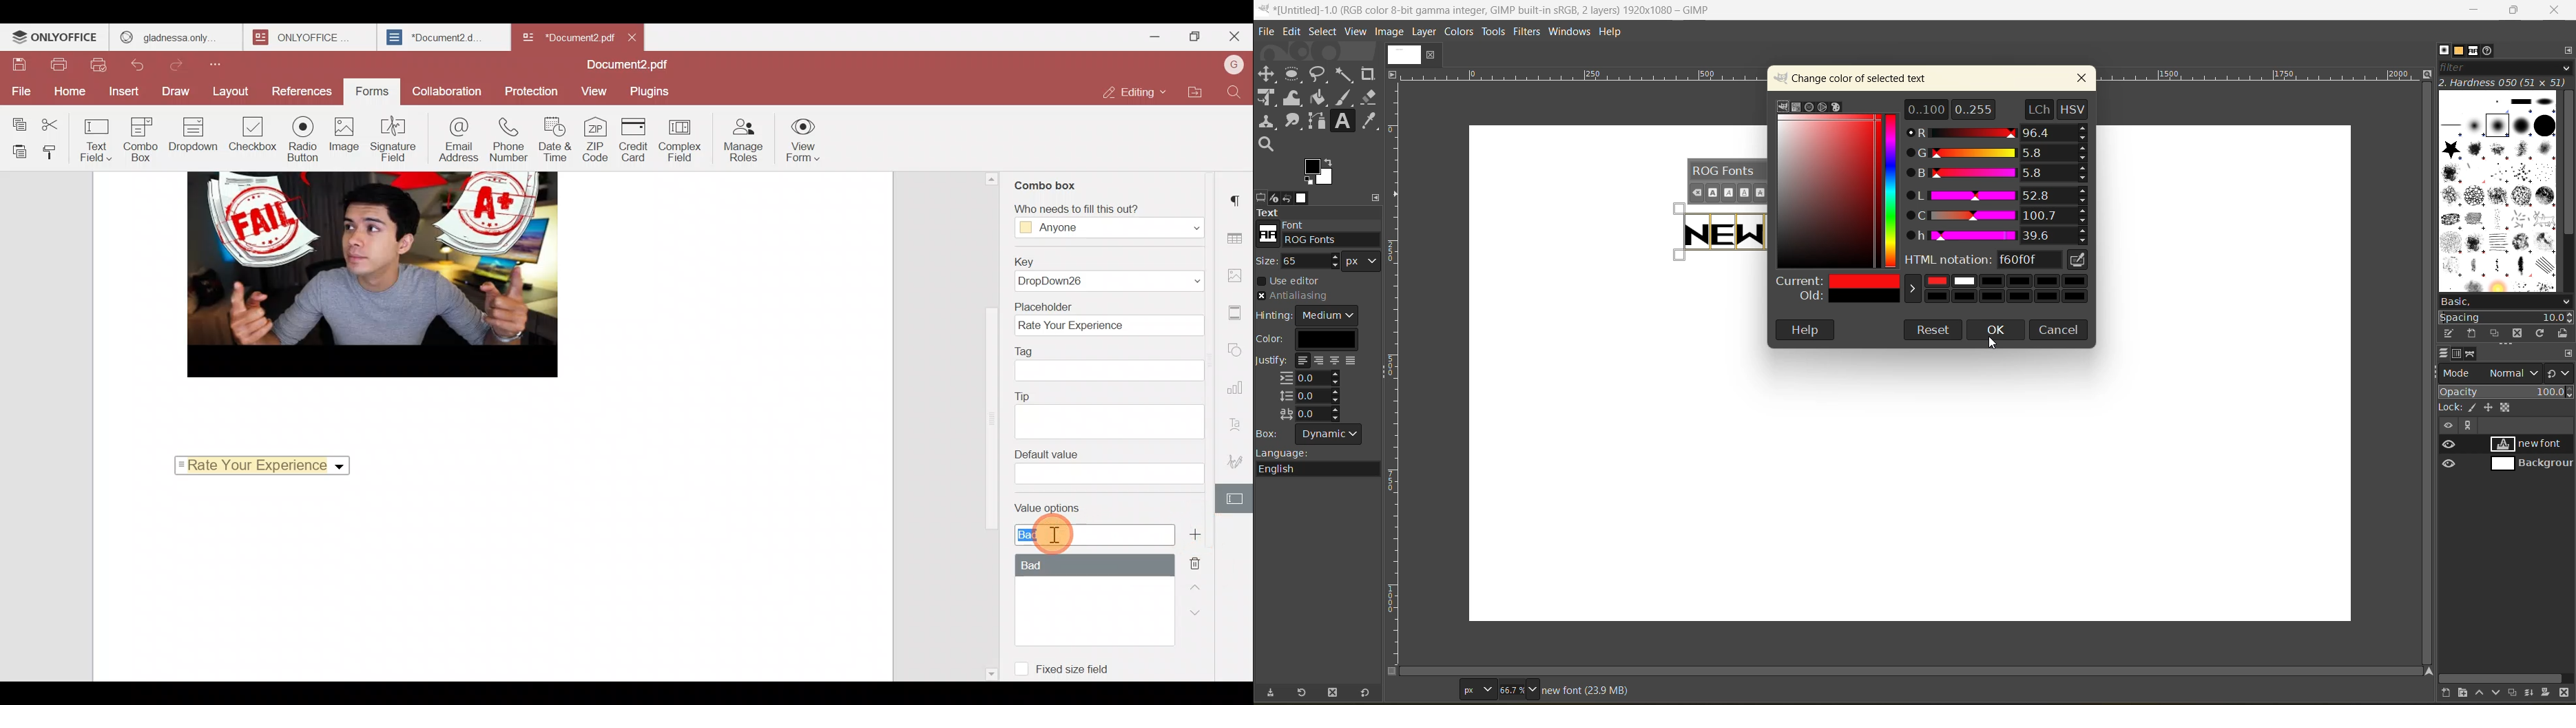 The image size is (2576, 728). What do you see at coordinates (177, 92) in the screenshot?
I see `Draw` at bounding box center [177, 92].